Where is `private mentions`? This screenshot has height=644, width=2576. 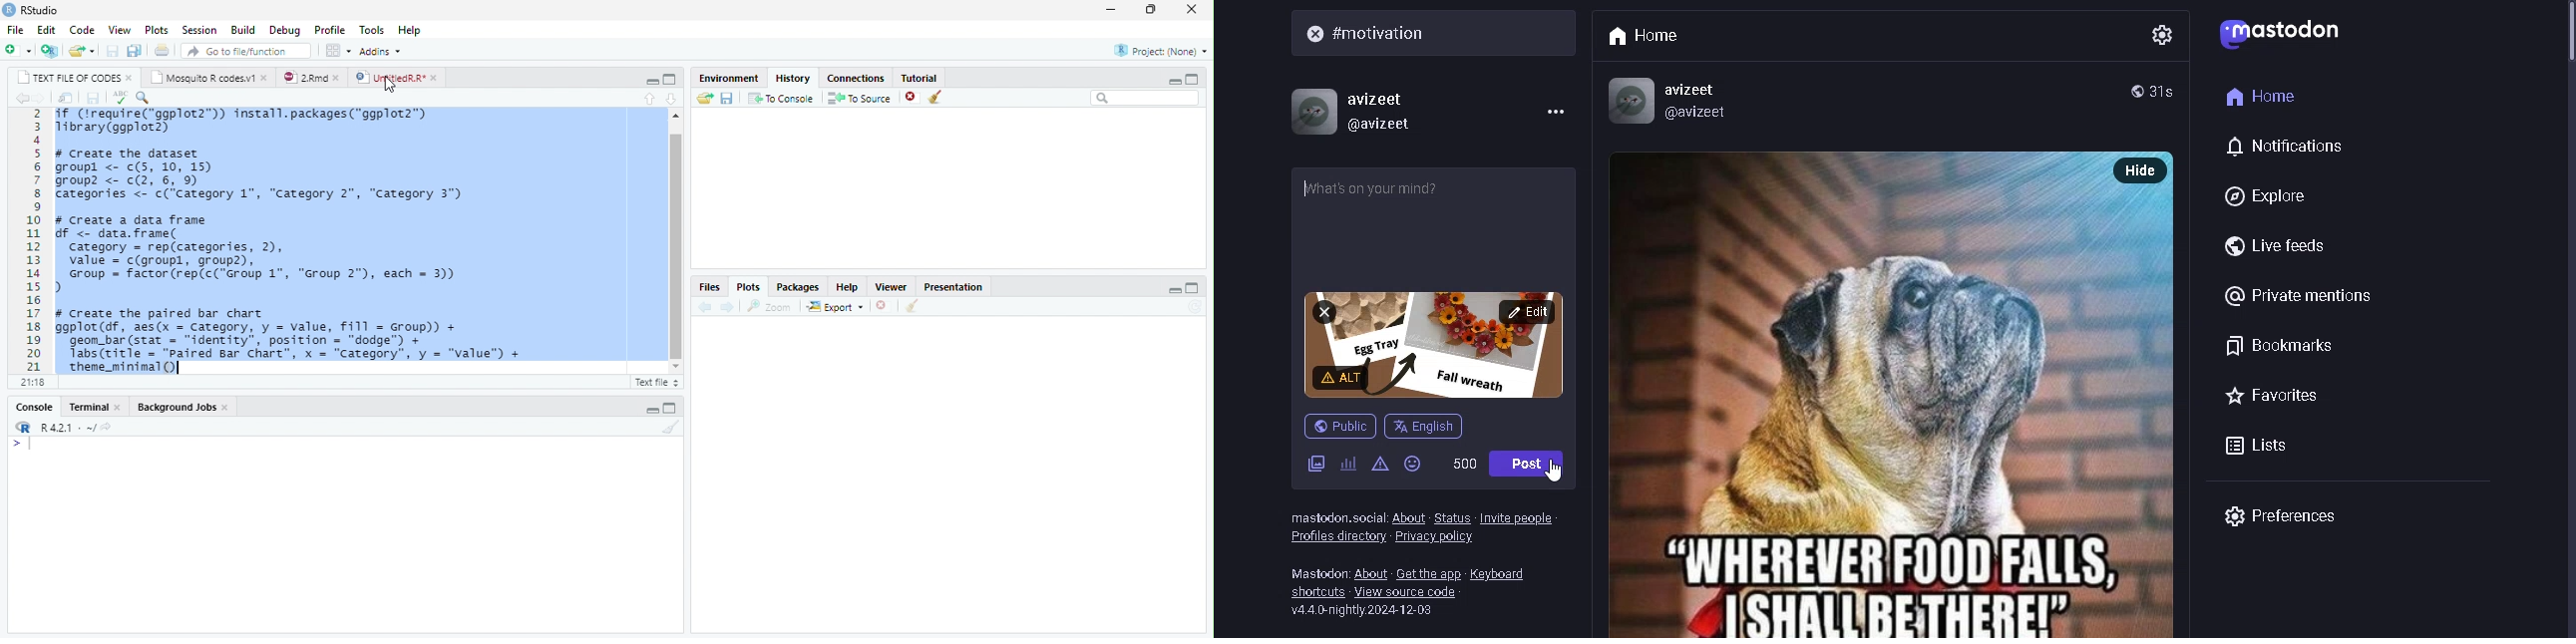
private mentions is located at coordinates (2303, 298).